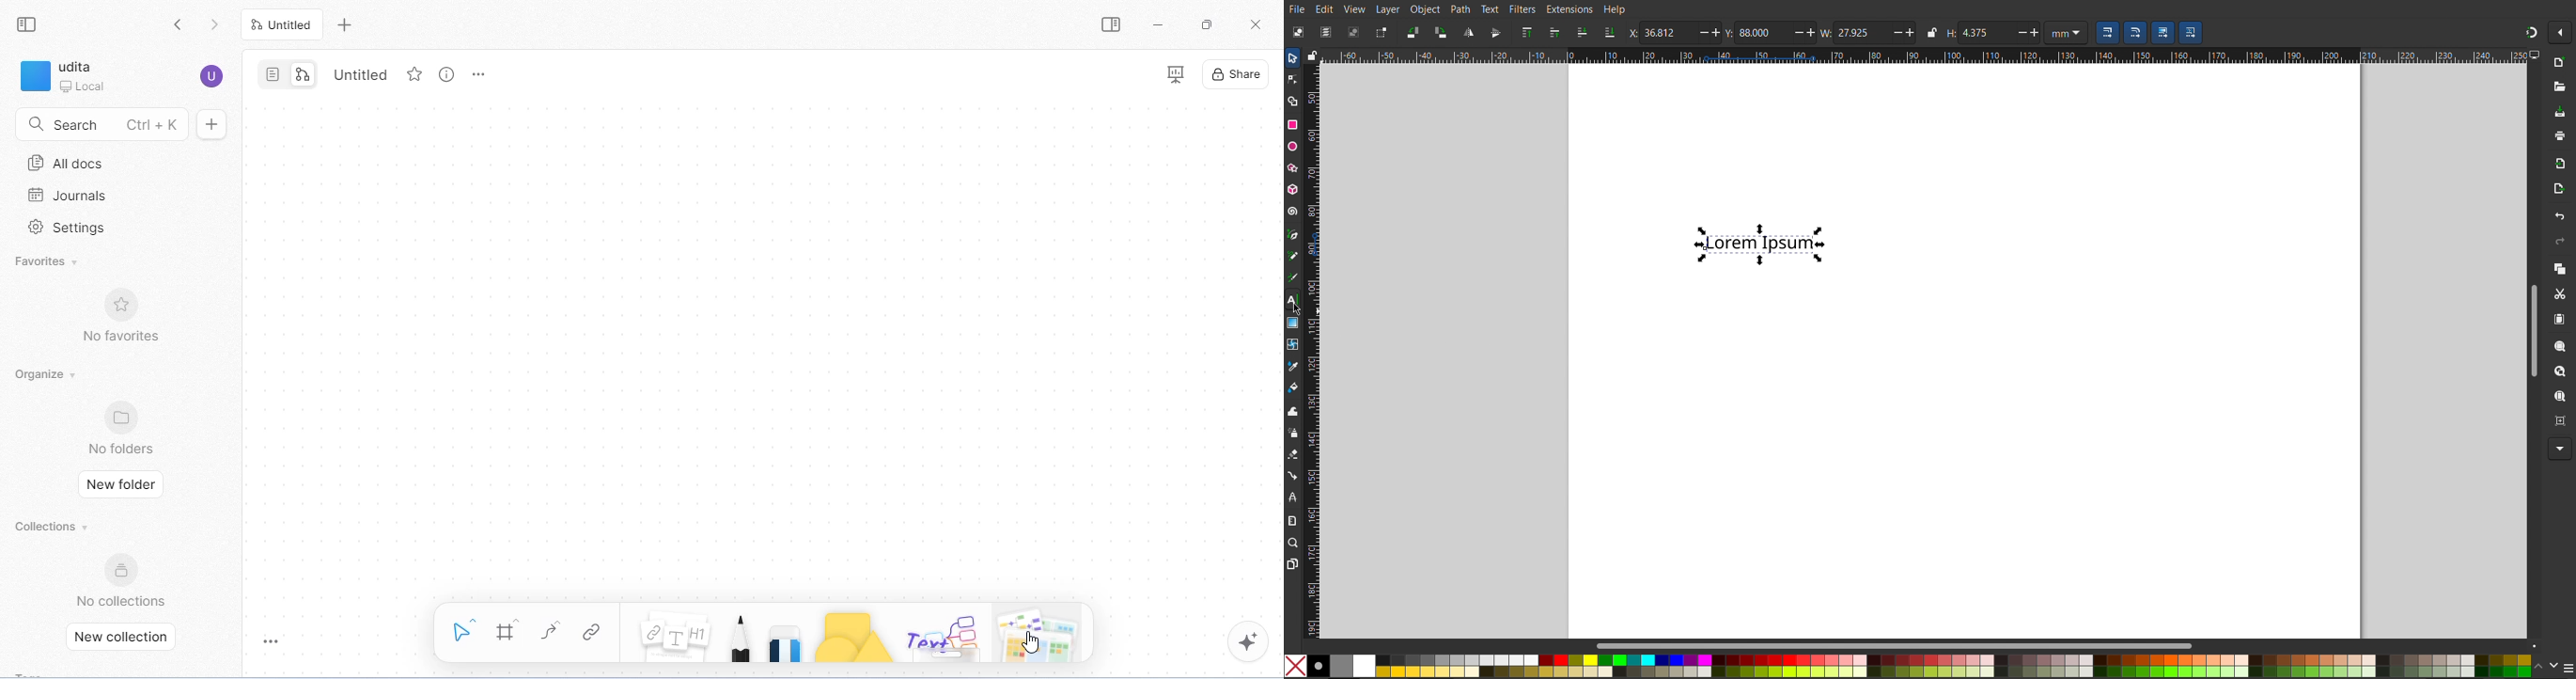 Image resolution: width=2576 pixels, height=700 pixels. What do you see at coordinates (1155, 23) in the screenshot?
I see `minimize` at bounding box center [1155, 23].